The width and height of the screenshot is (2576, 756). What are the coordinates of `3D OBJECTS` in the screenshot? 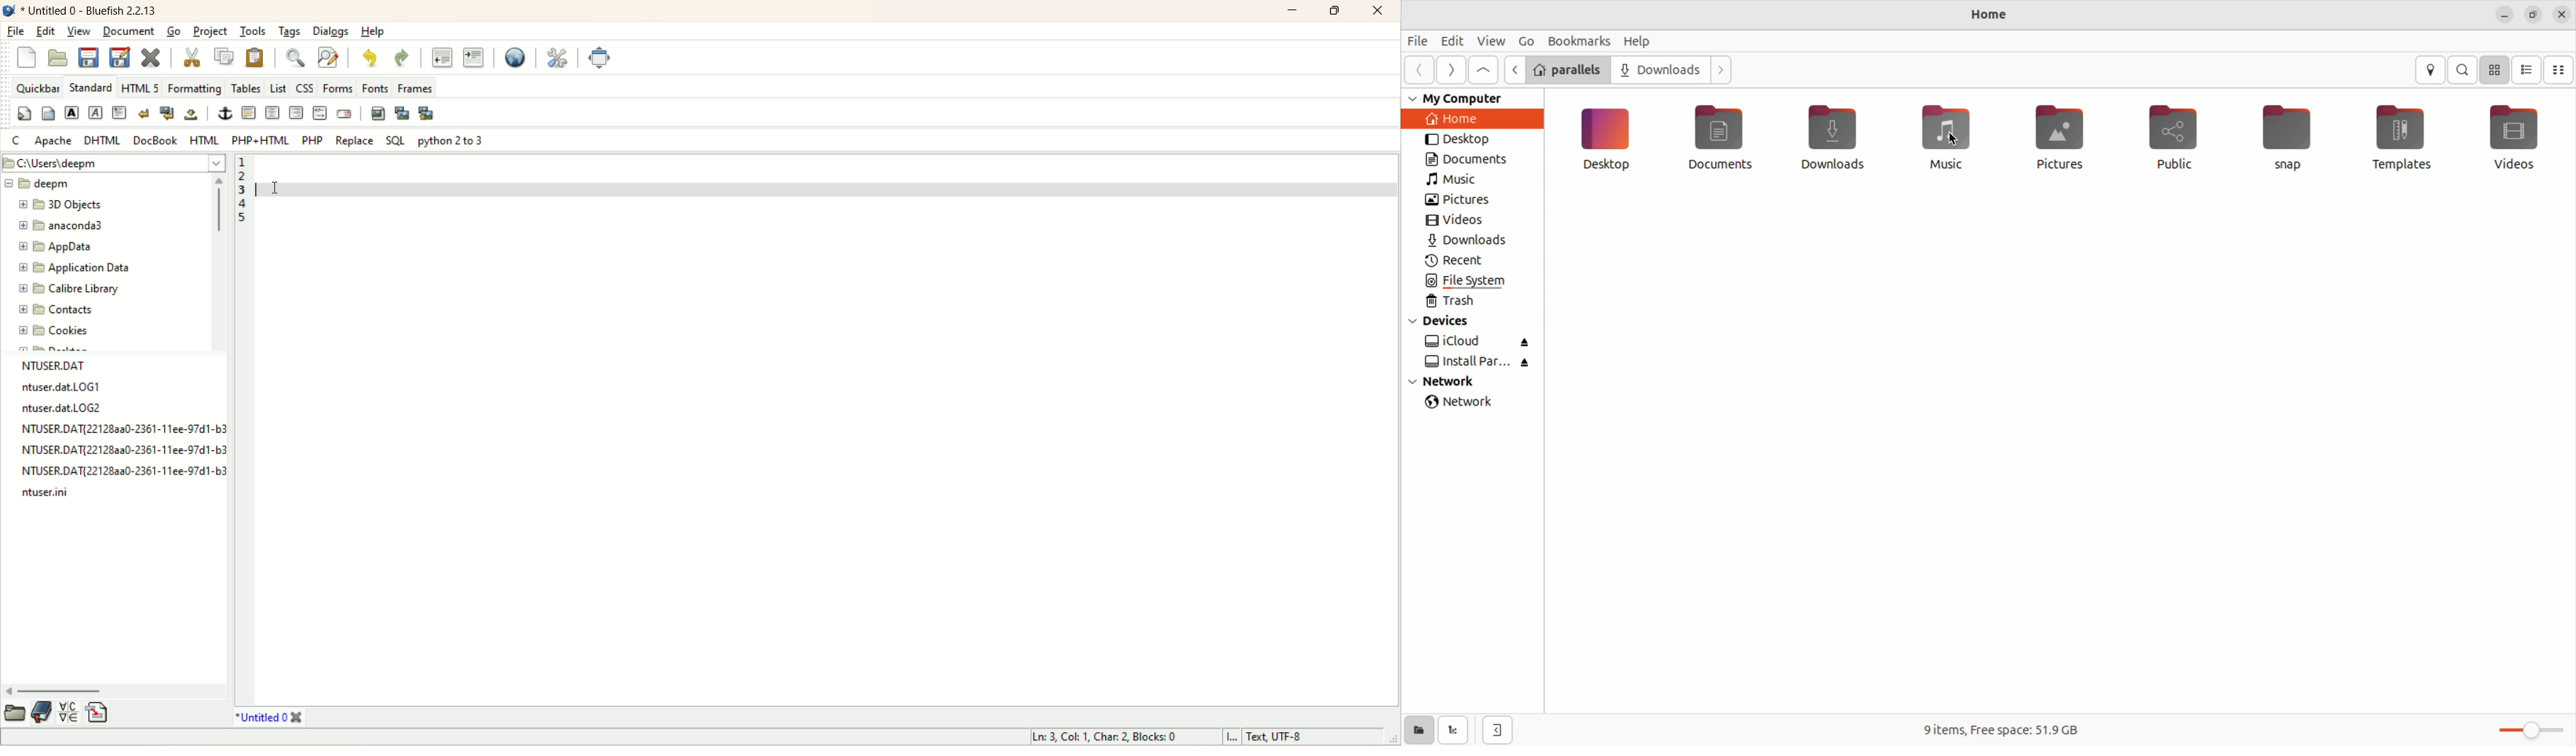 It's located at (66, 205).